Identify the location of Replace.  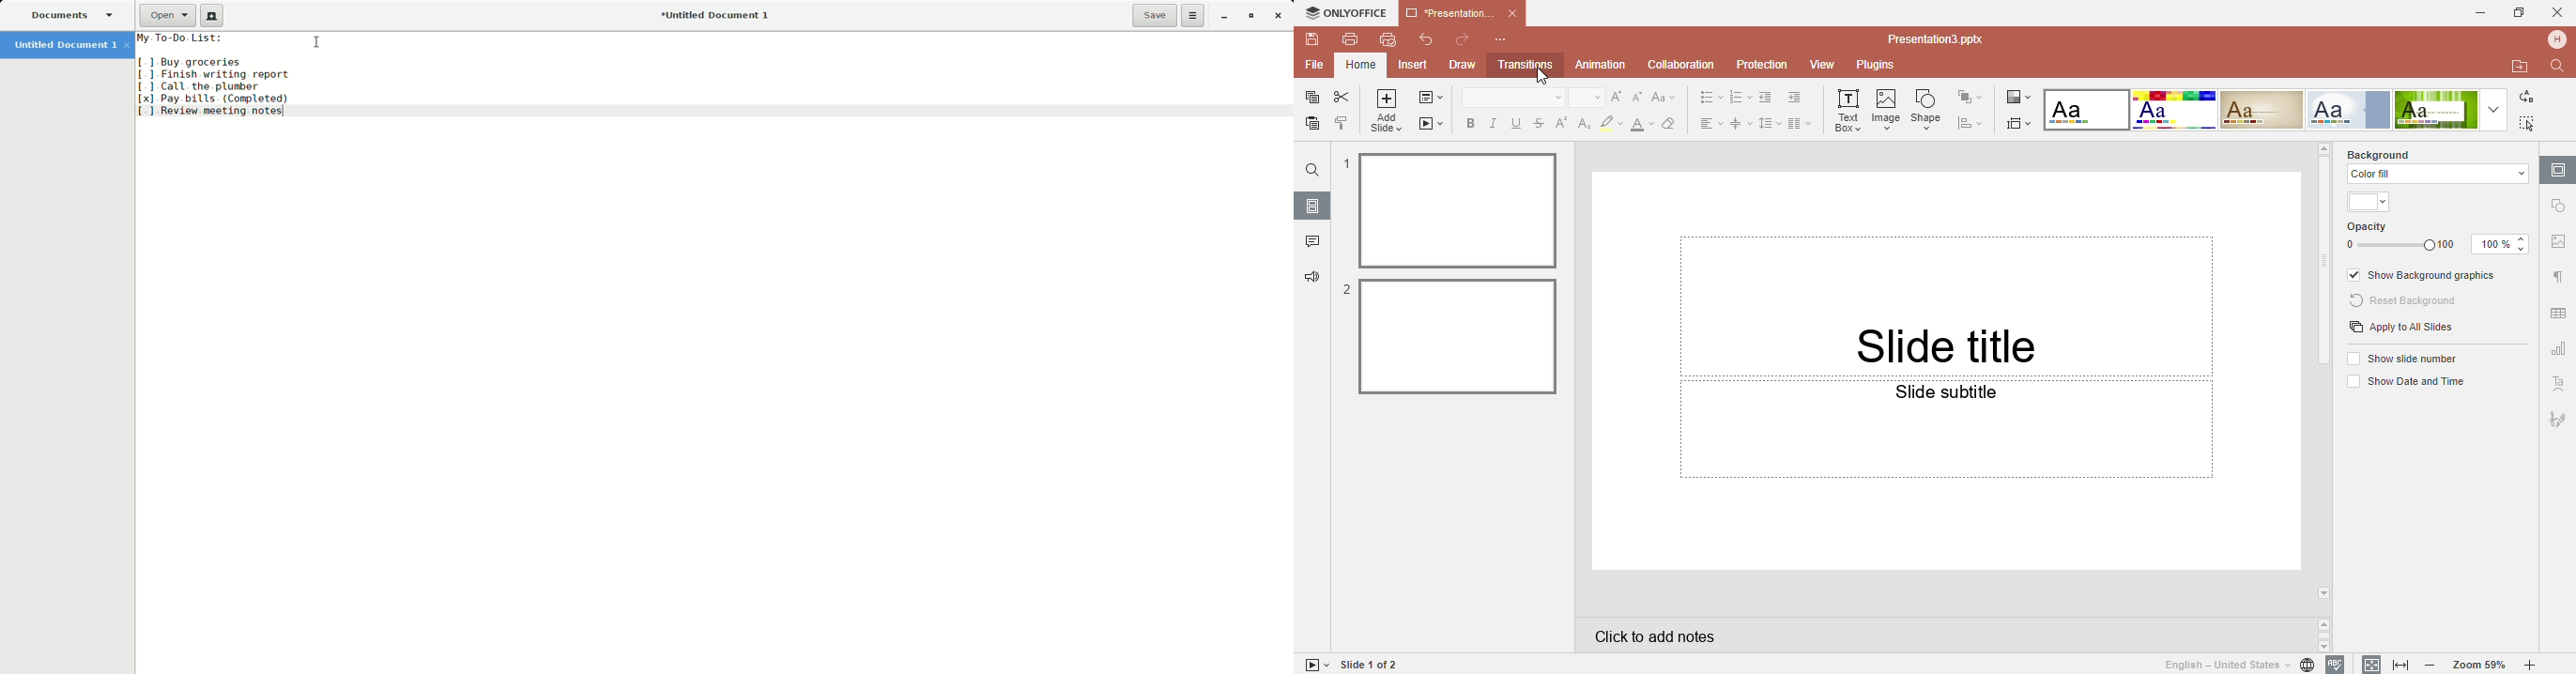
(2525, 98).